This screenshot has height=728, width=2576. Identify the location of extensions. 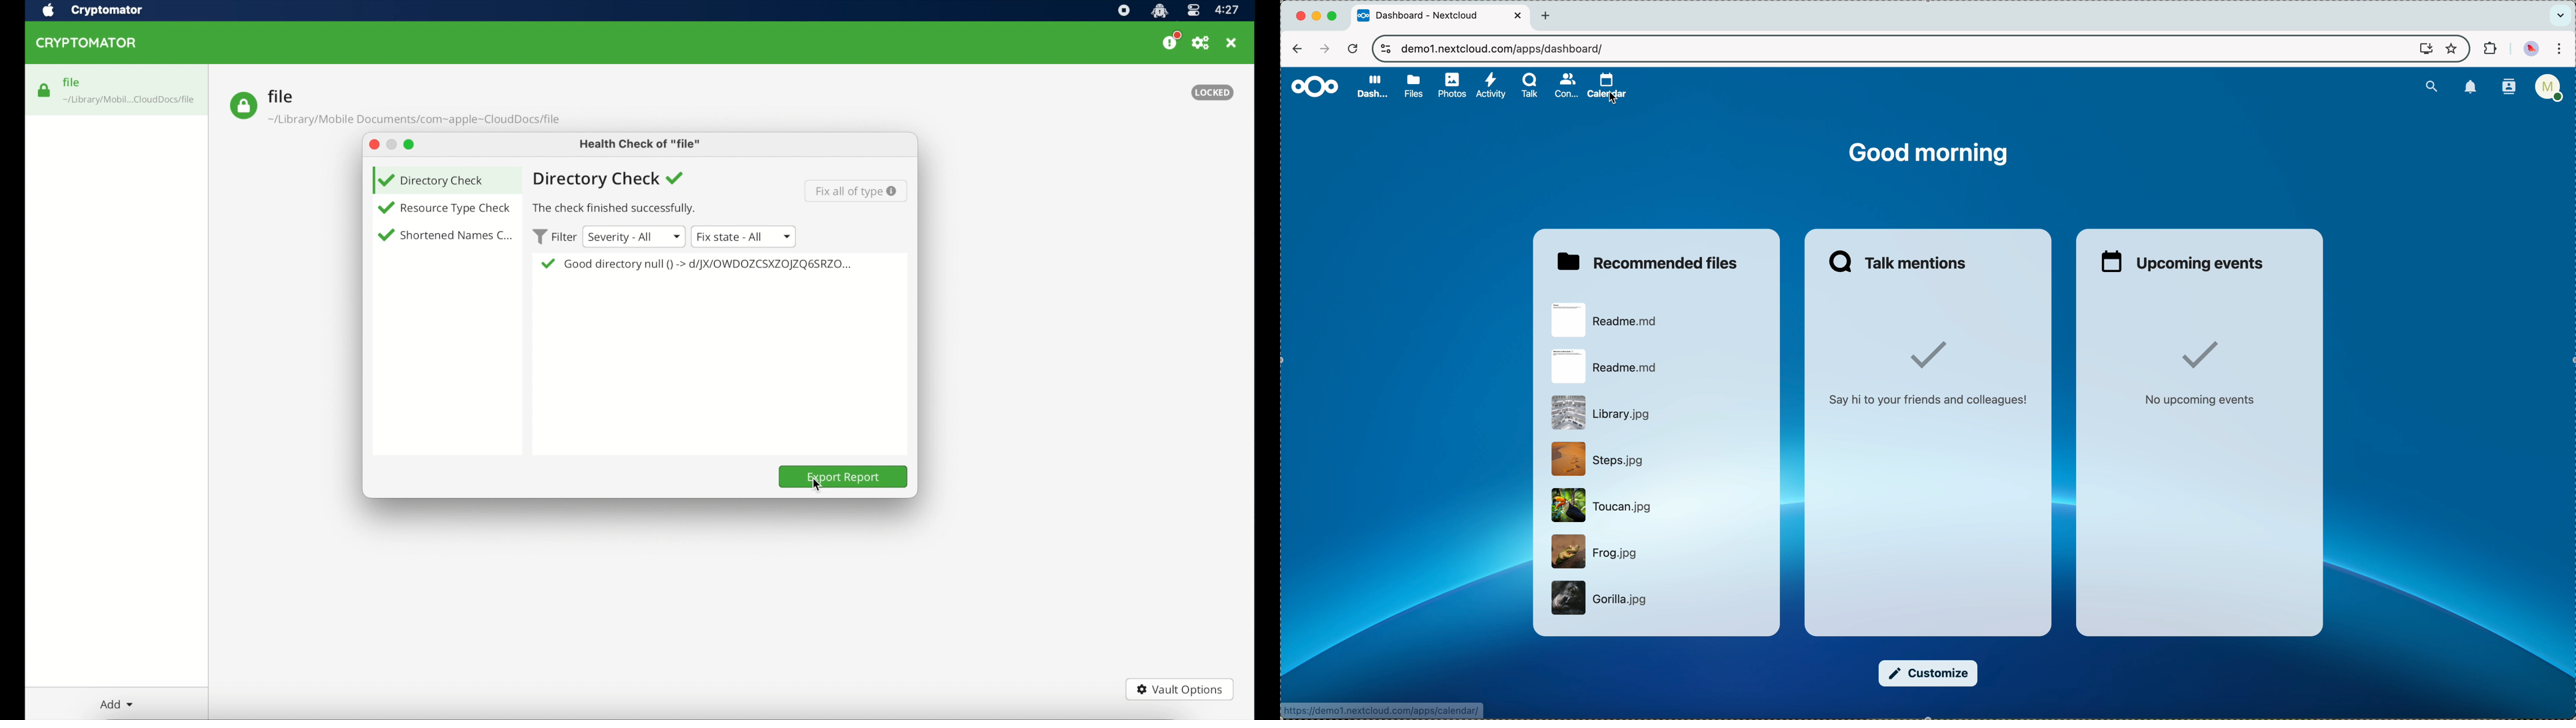
(2489, 49).